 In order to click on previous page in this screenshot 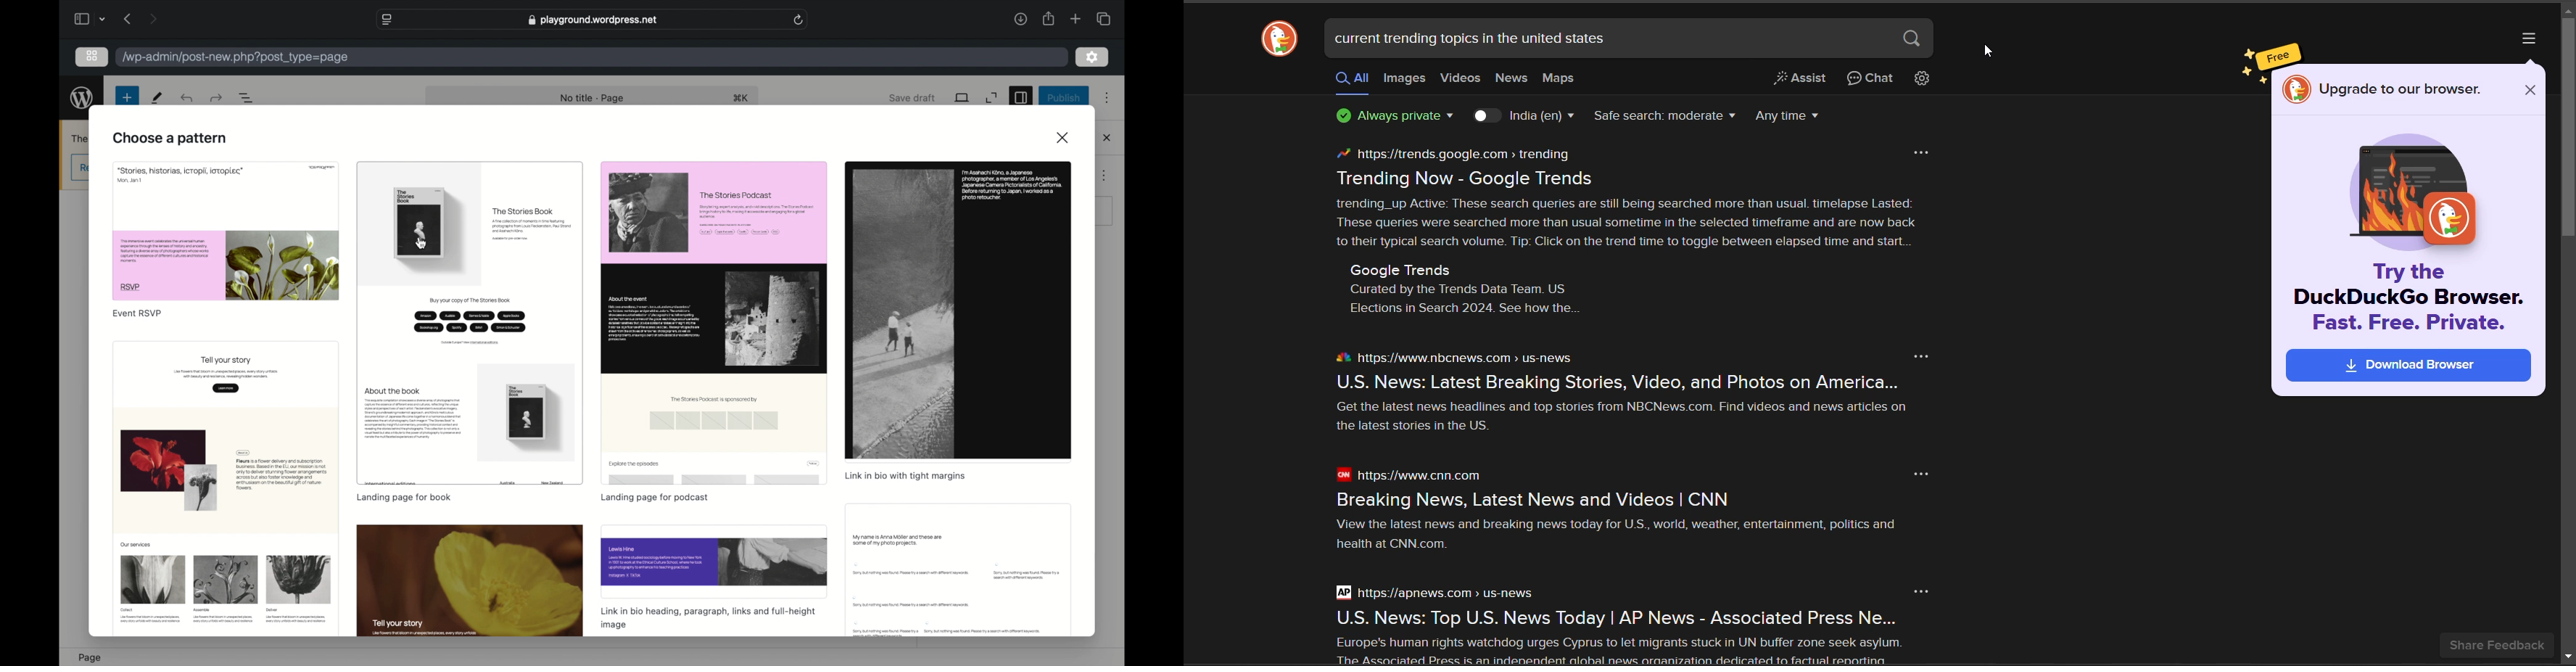, I will do `click(129, 20)`.